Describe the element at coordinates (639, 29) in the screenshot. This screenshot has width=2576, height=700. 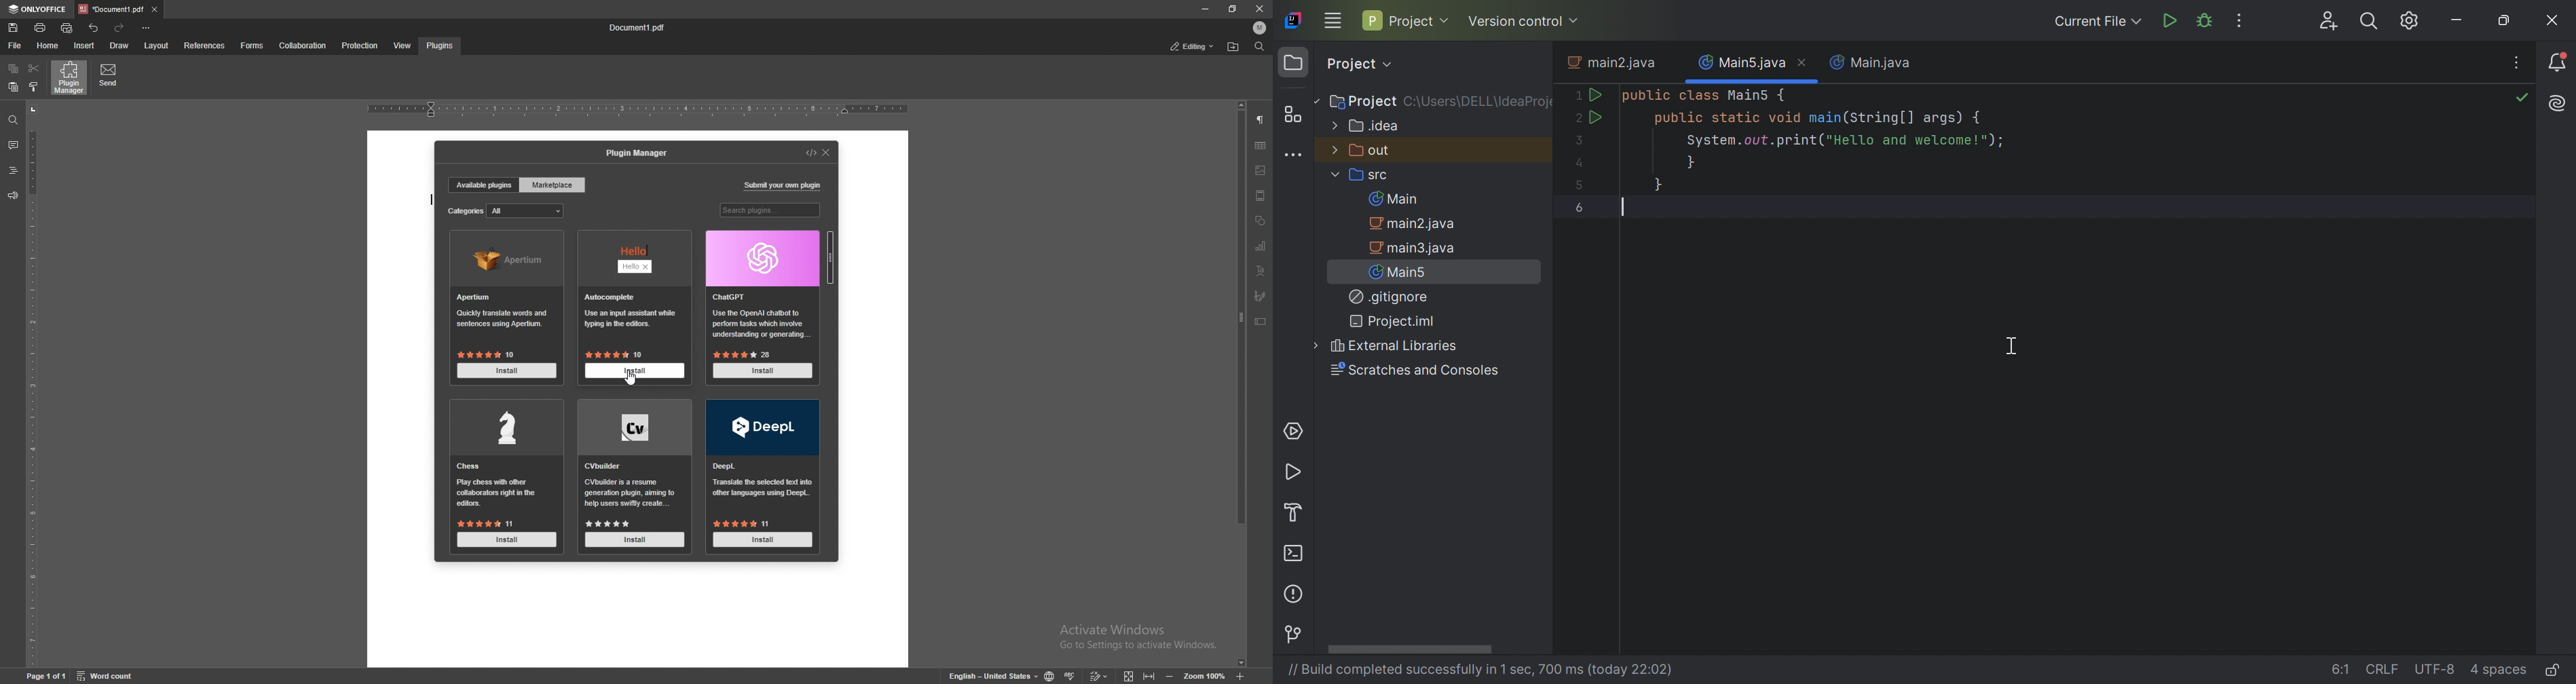
I see `Document1 pdf` at that location.